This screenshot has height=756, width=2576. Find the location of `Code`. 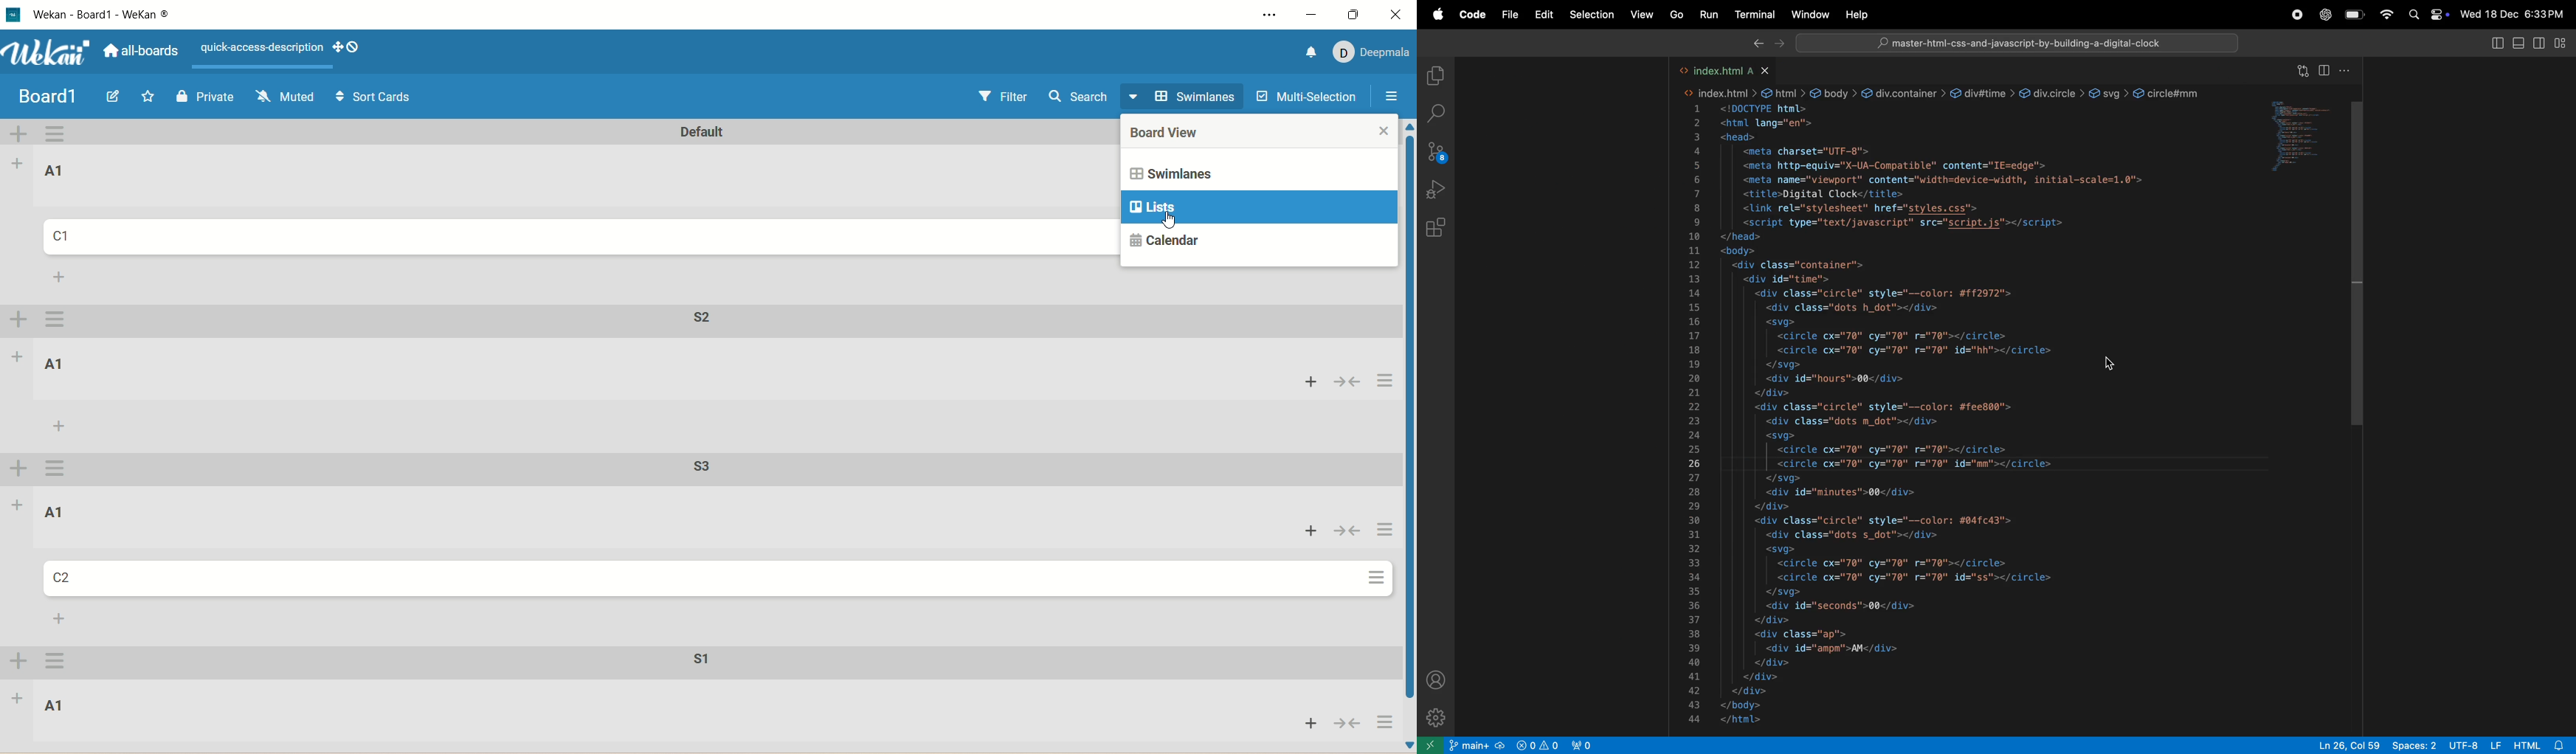

Code is located at coordinates (1468, 15).